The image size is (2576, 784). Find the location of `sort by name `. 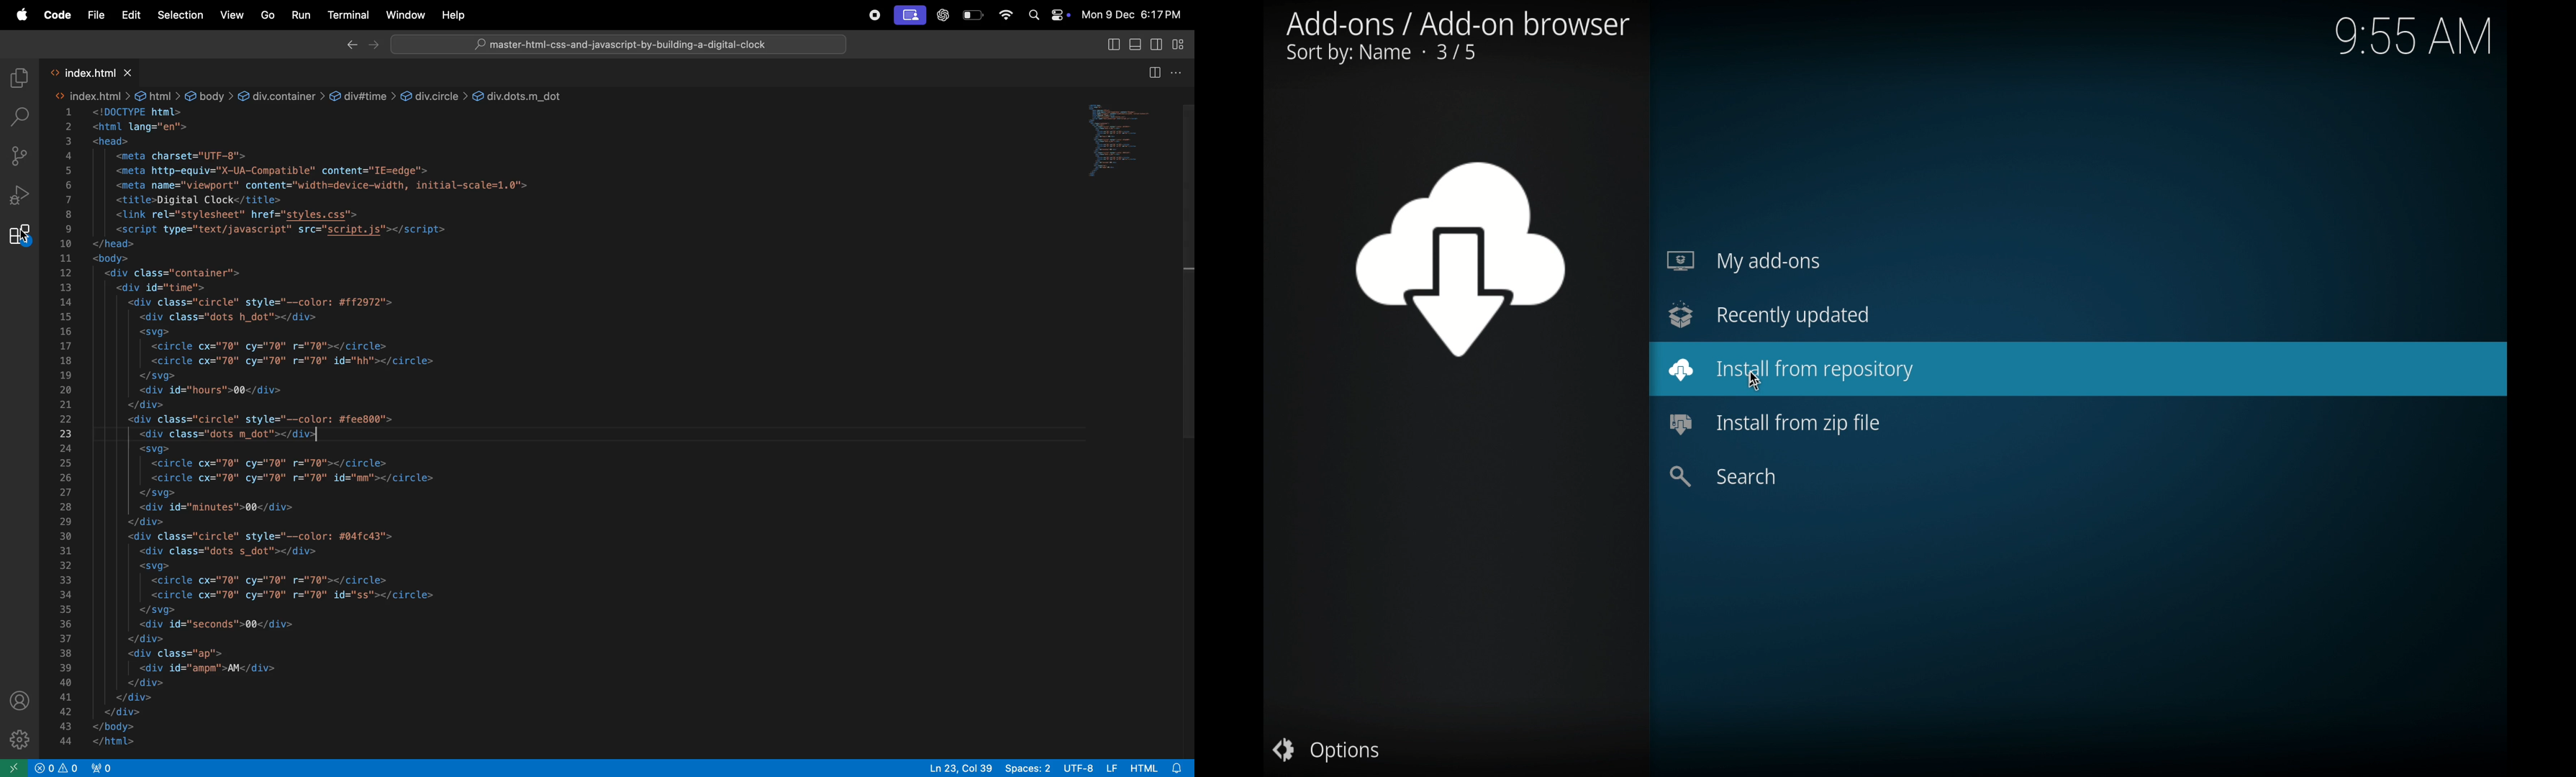

sort by name  is located at coordinates (1381, 55).